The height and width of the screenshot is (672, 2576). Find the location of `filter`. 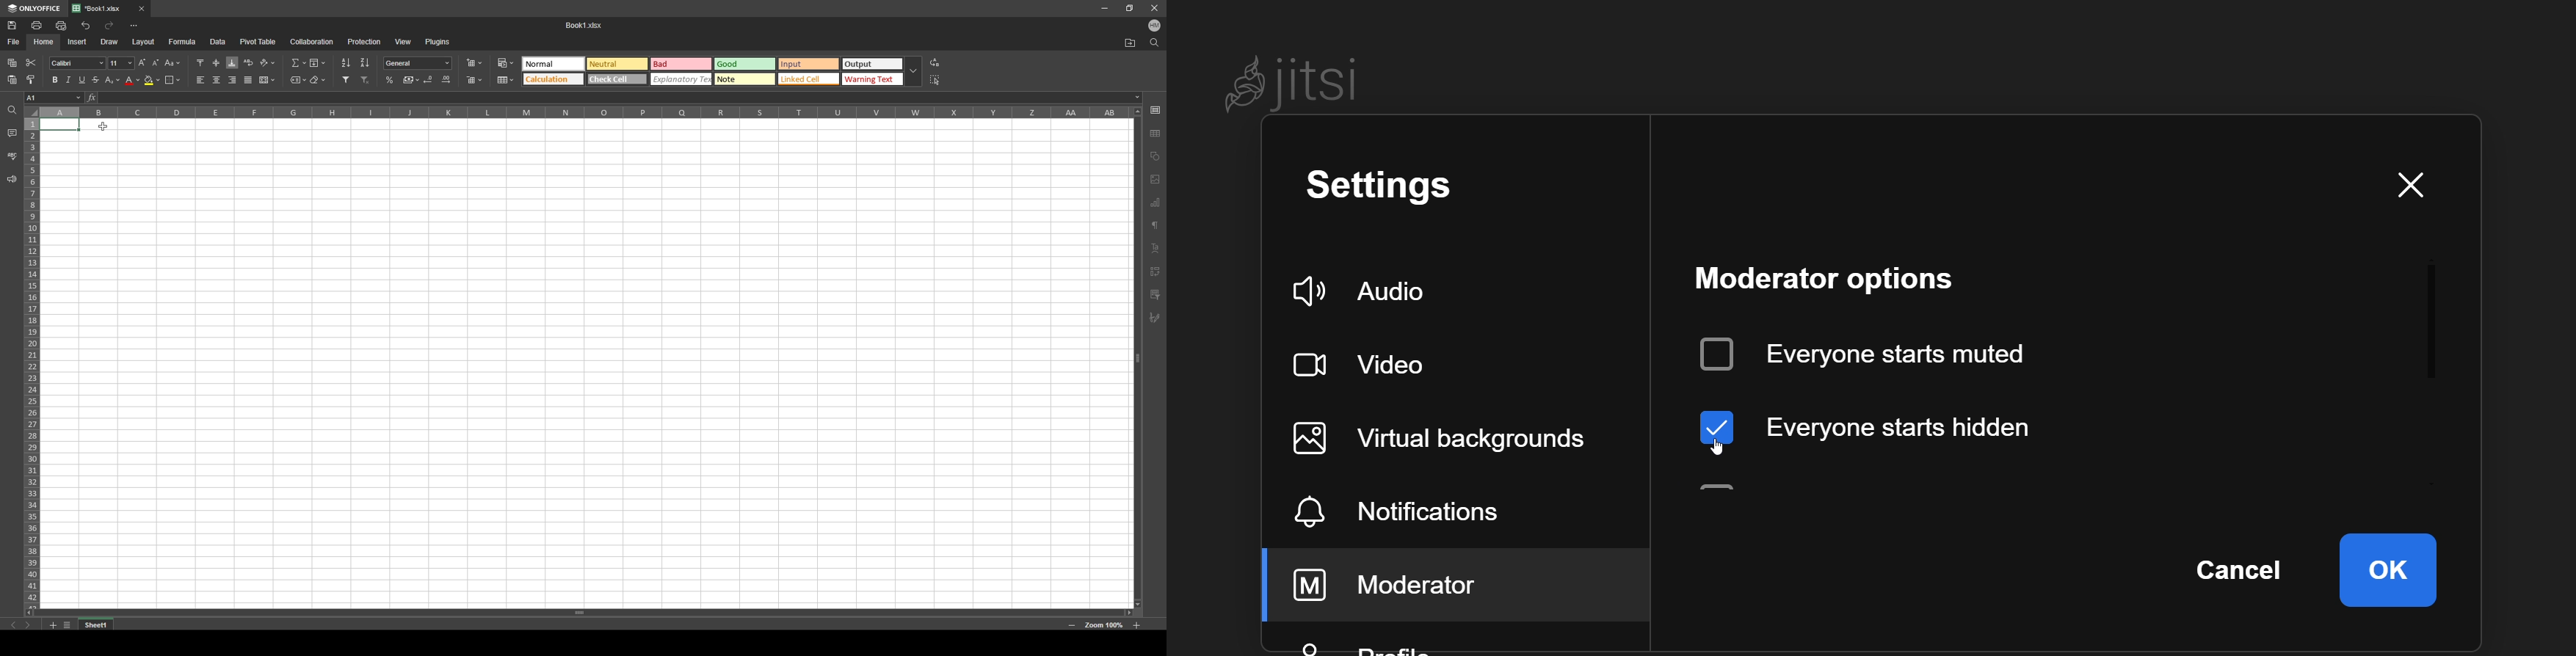

filter is located at coordinates (346, 80).